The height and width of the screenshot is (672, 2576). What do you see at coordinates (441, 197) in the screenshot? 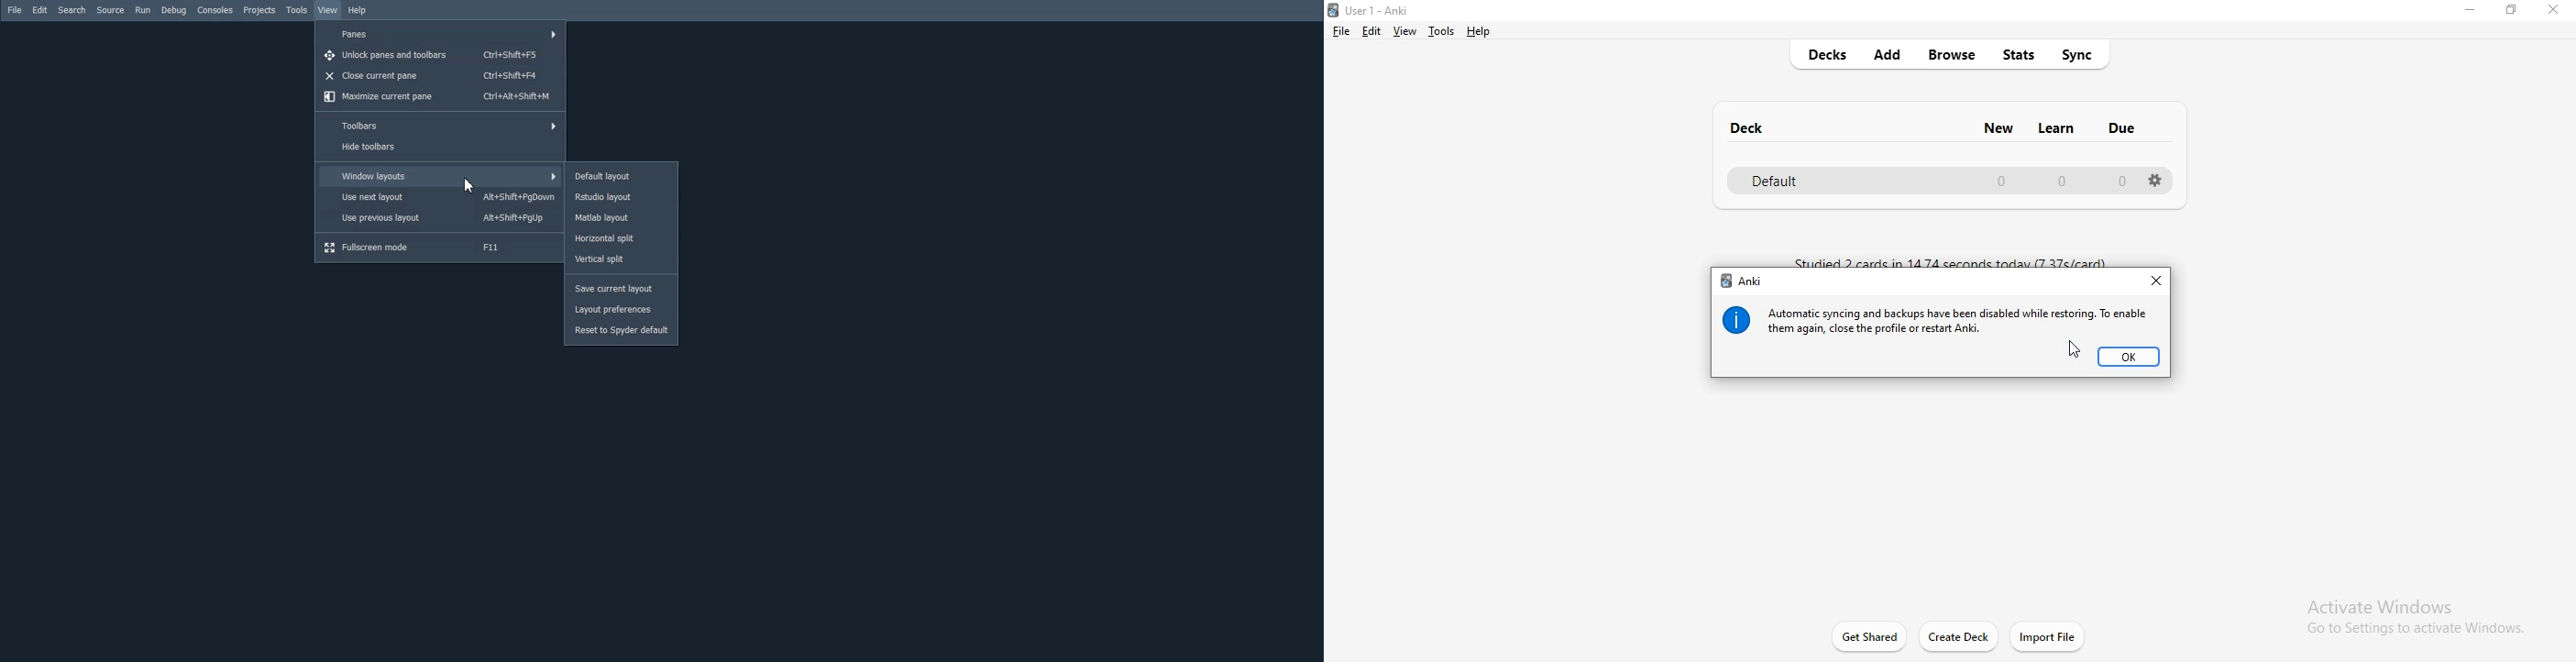
I see `Use next layout` at bounding box center [441, 197].